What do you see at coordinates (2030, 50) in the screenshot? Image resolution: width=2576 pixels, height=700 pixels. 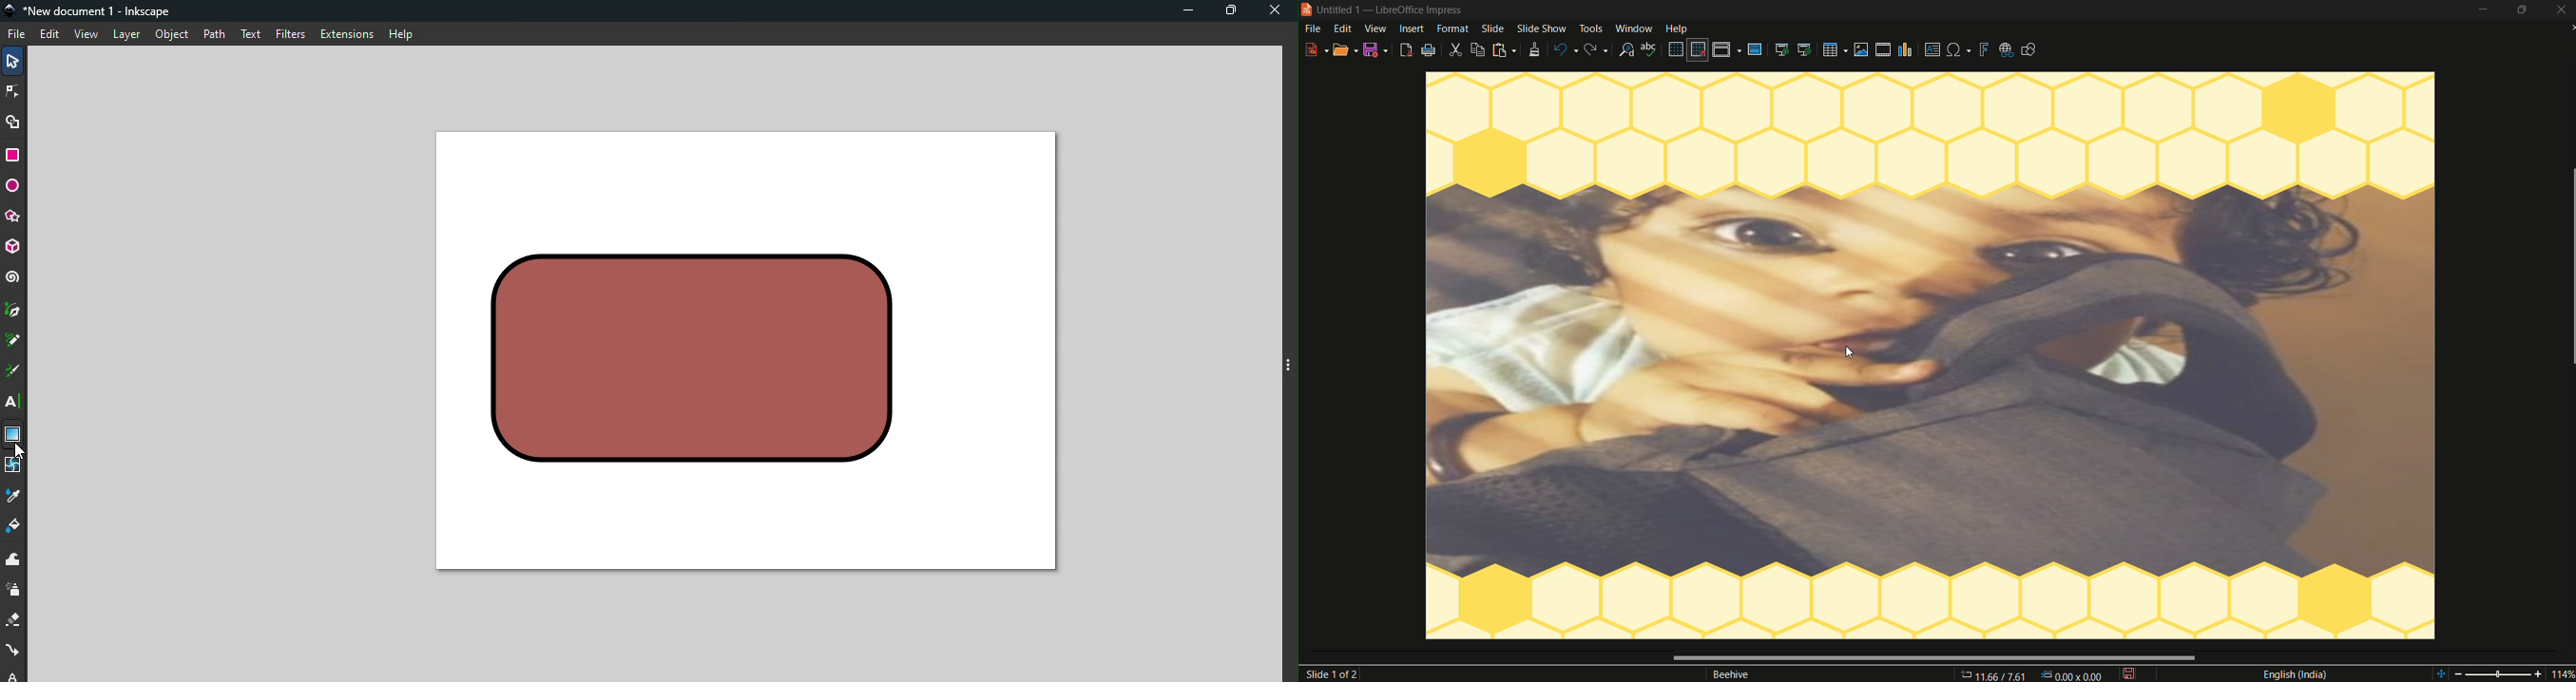 I see `show draw functions` at bounding box center [2030, 50].